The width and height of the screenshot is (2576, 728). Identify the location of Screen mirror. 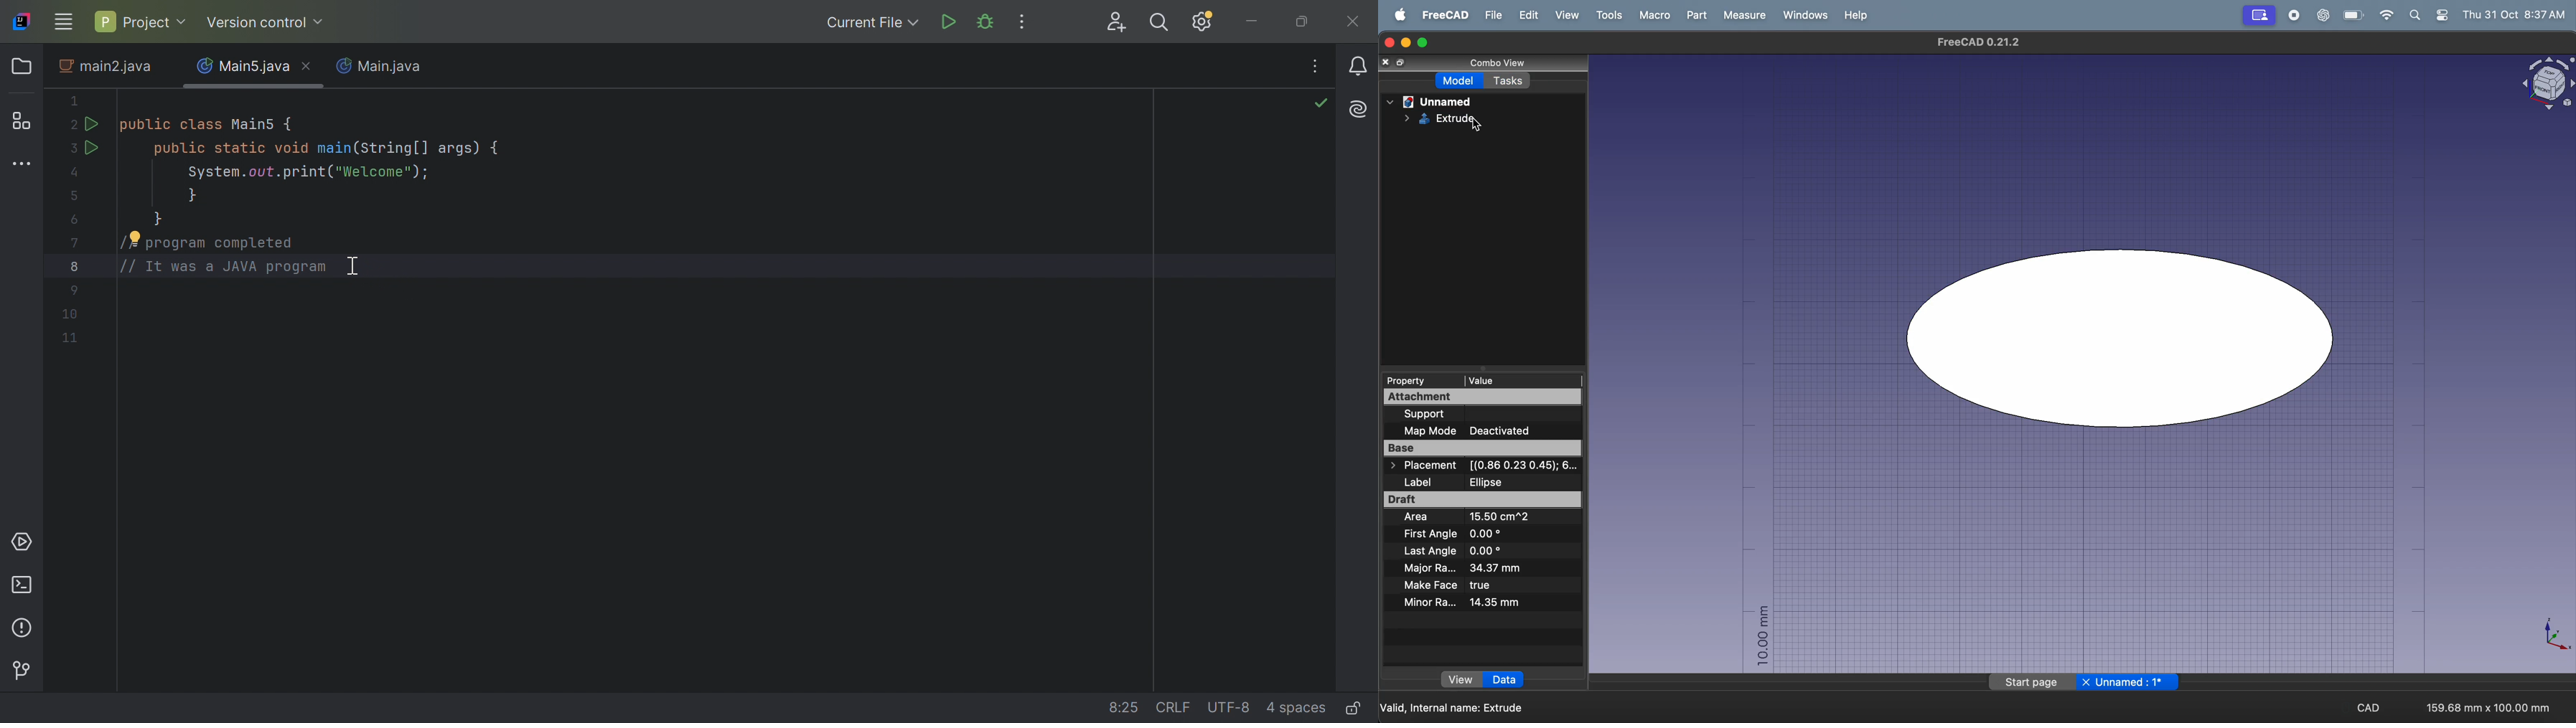
(2258, 16).